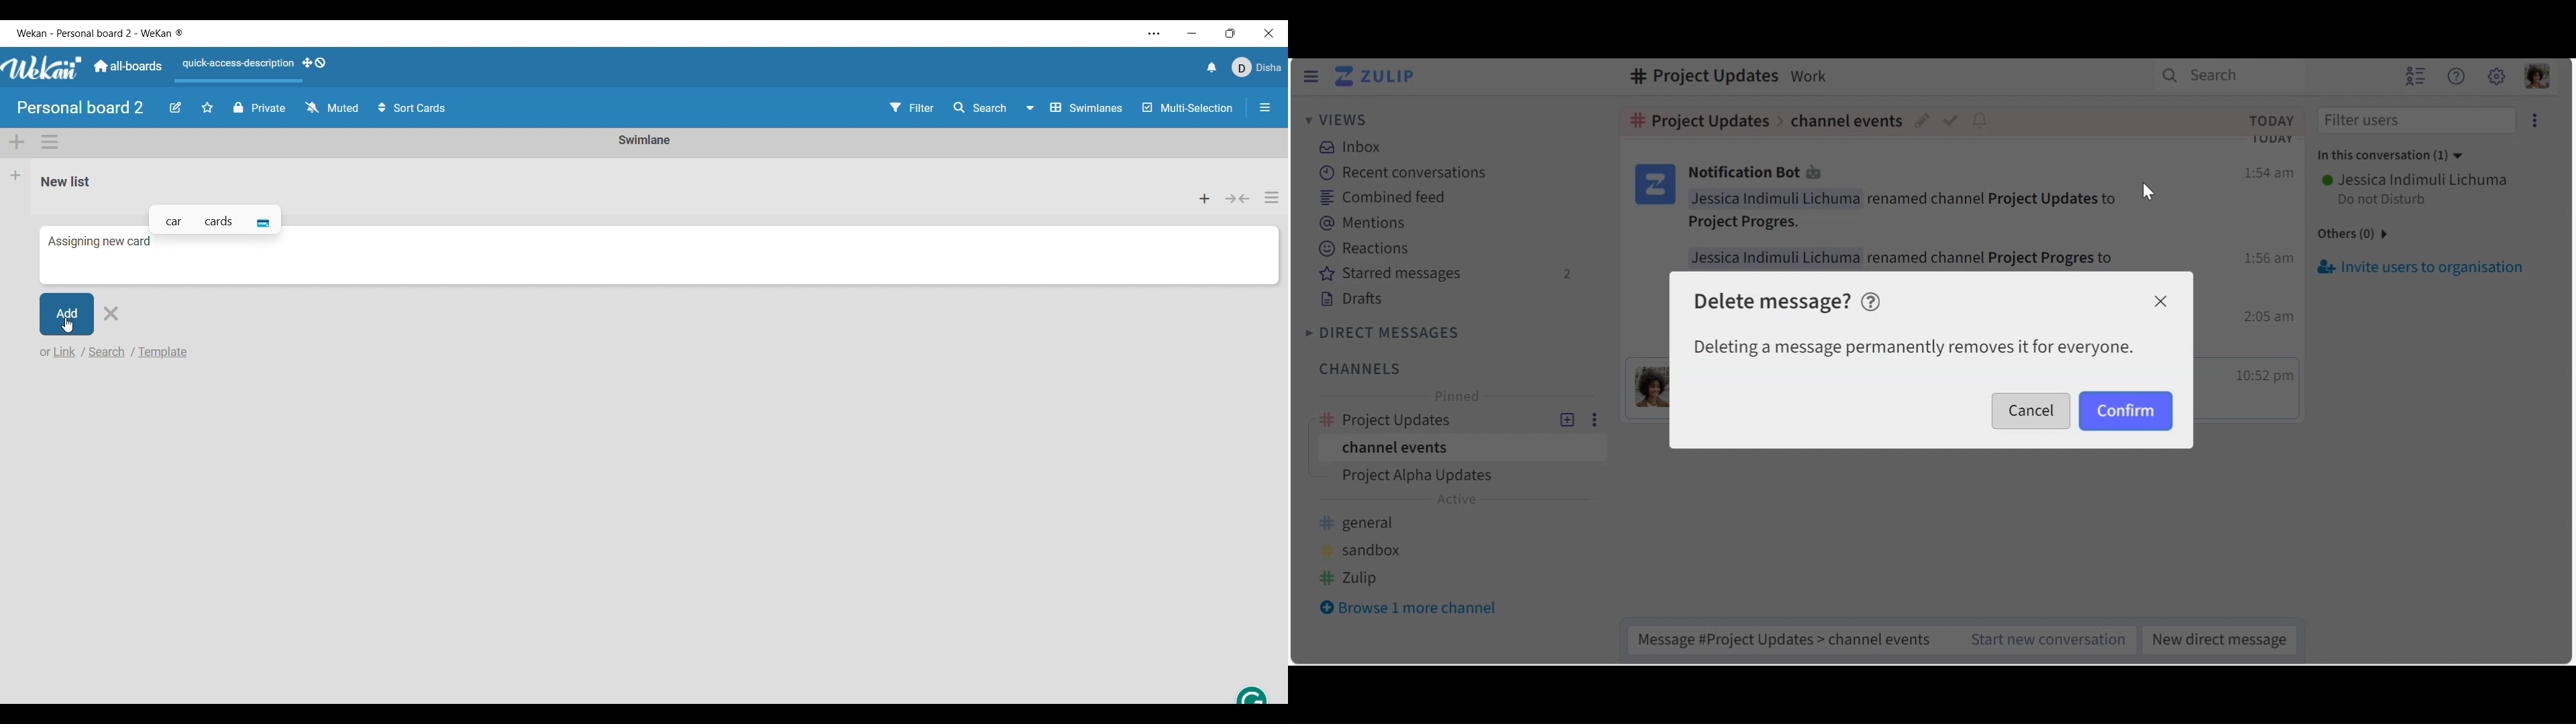  What do you see at coordinates (2221, 640) in the screenshot?
I see `New direct message` at bounding box center [2221, 640].